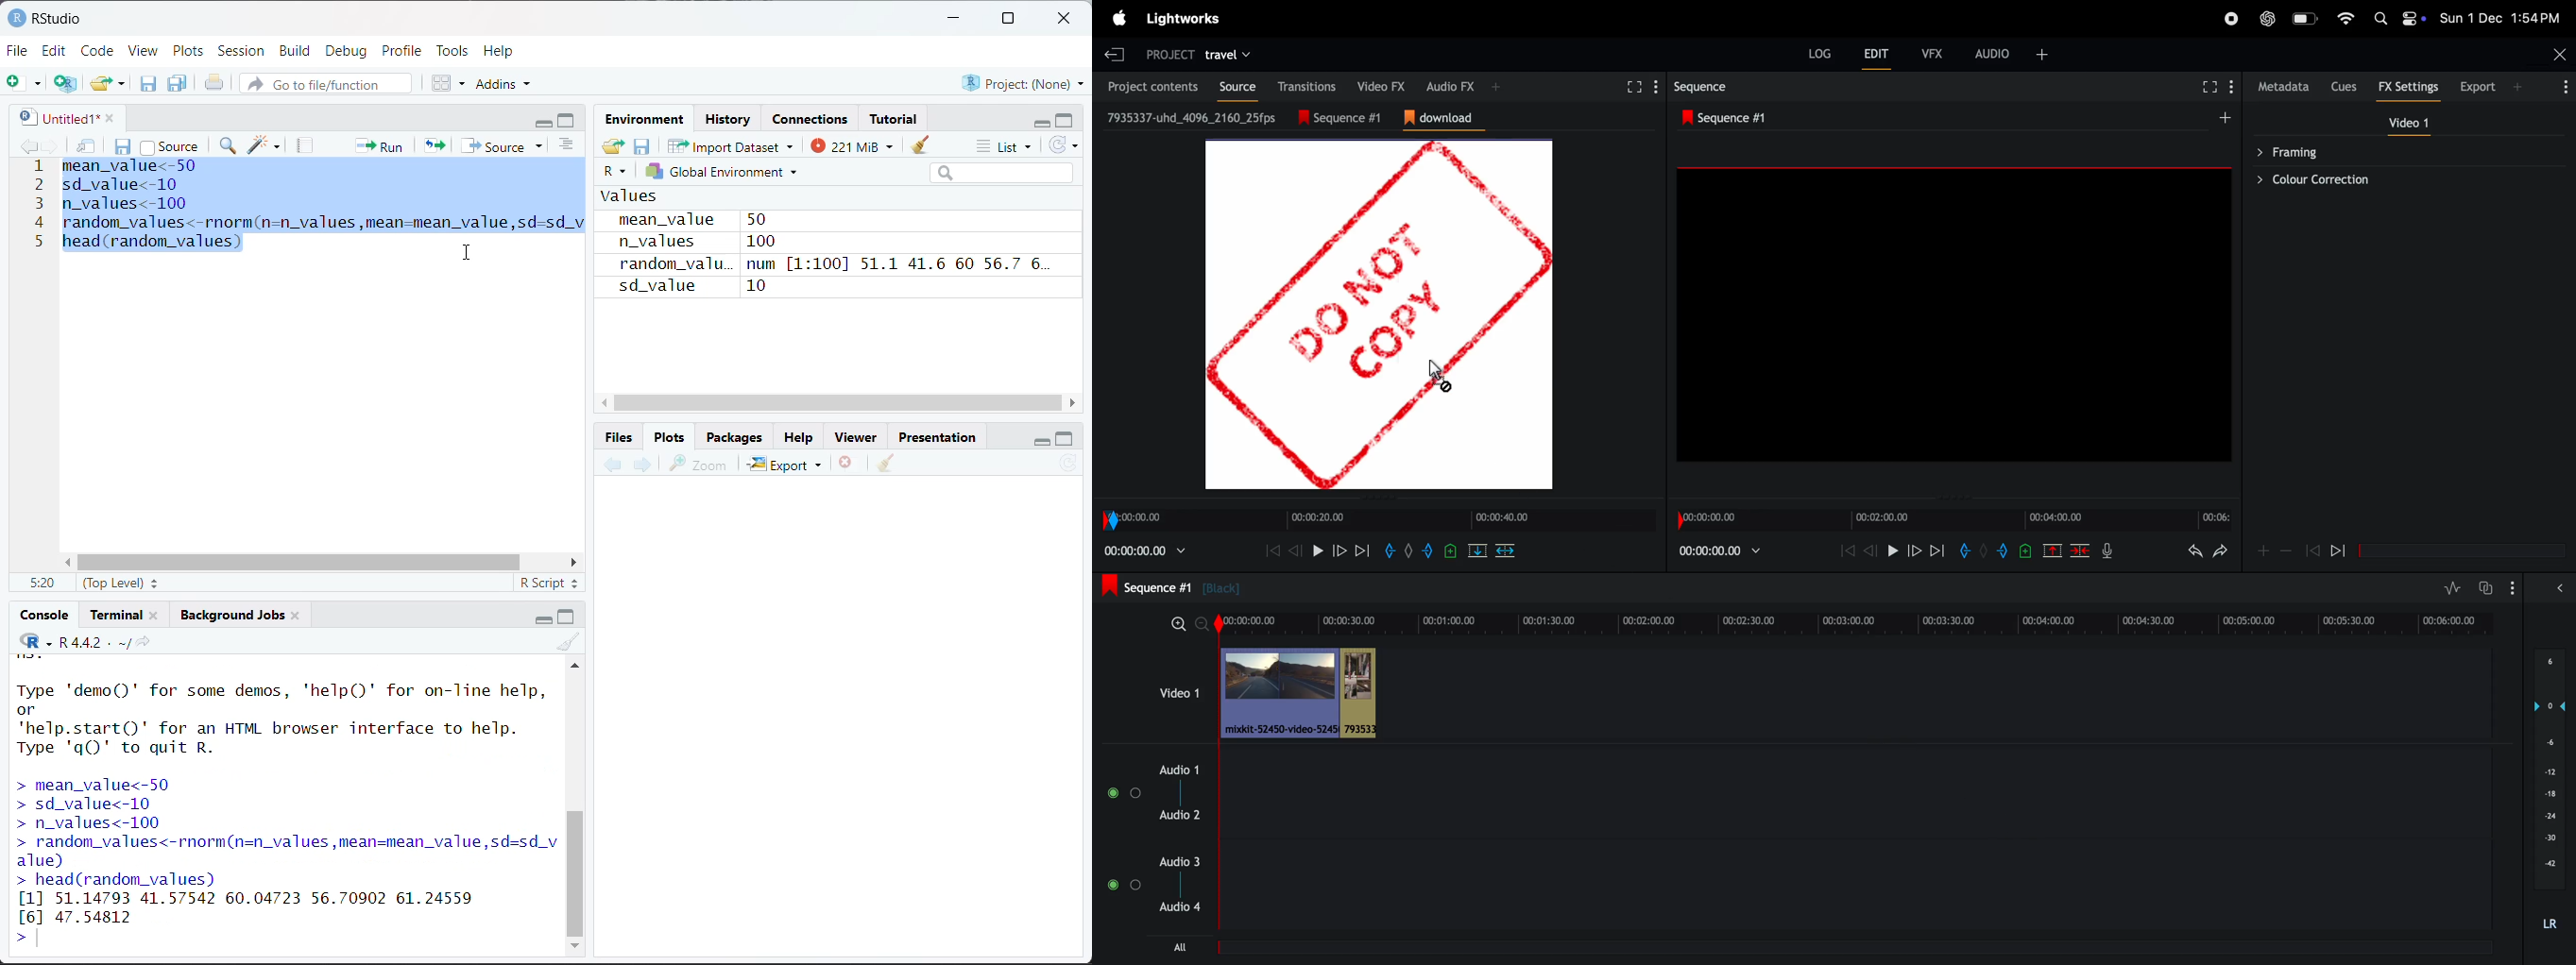  What do you see at coordinates (570, 146) in the screenshot?
I see `show document outline` at bounding box center [570, 146].